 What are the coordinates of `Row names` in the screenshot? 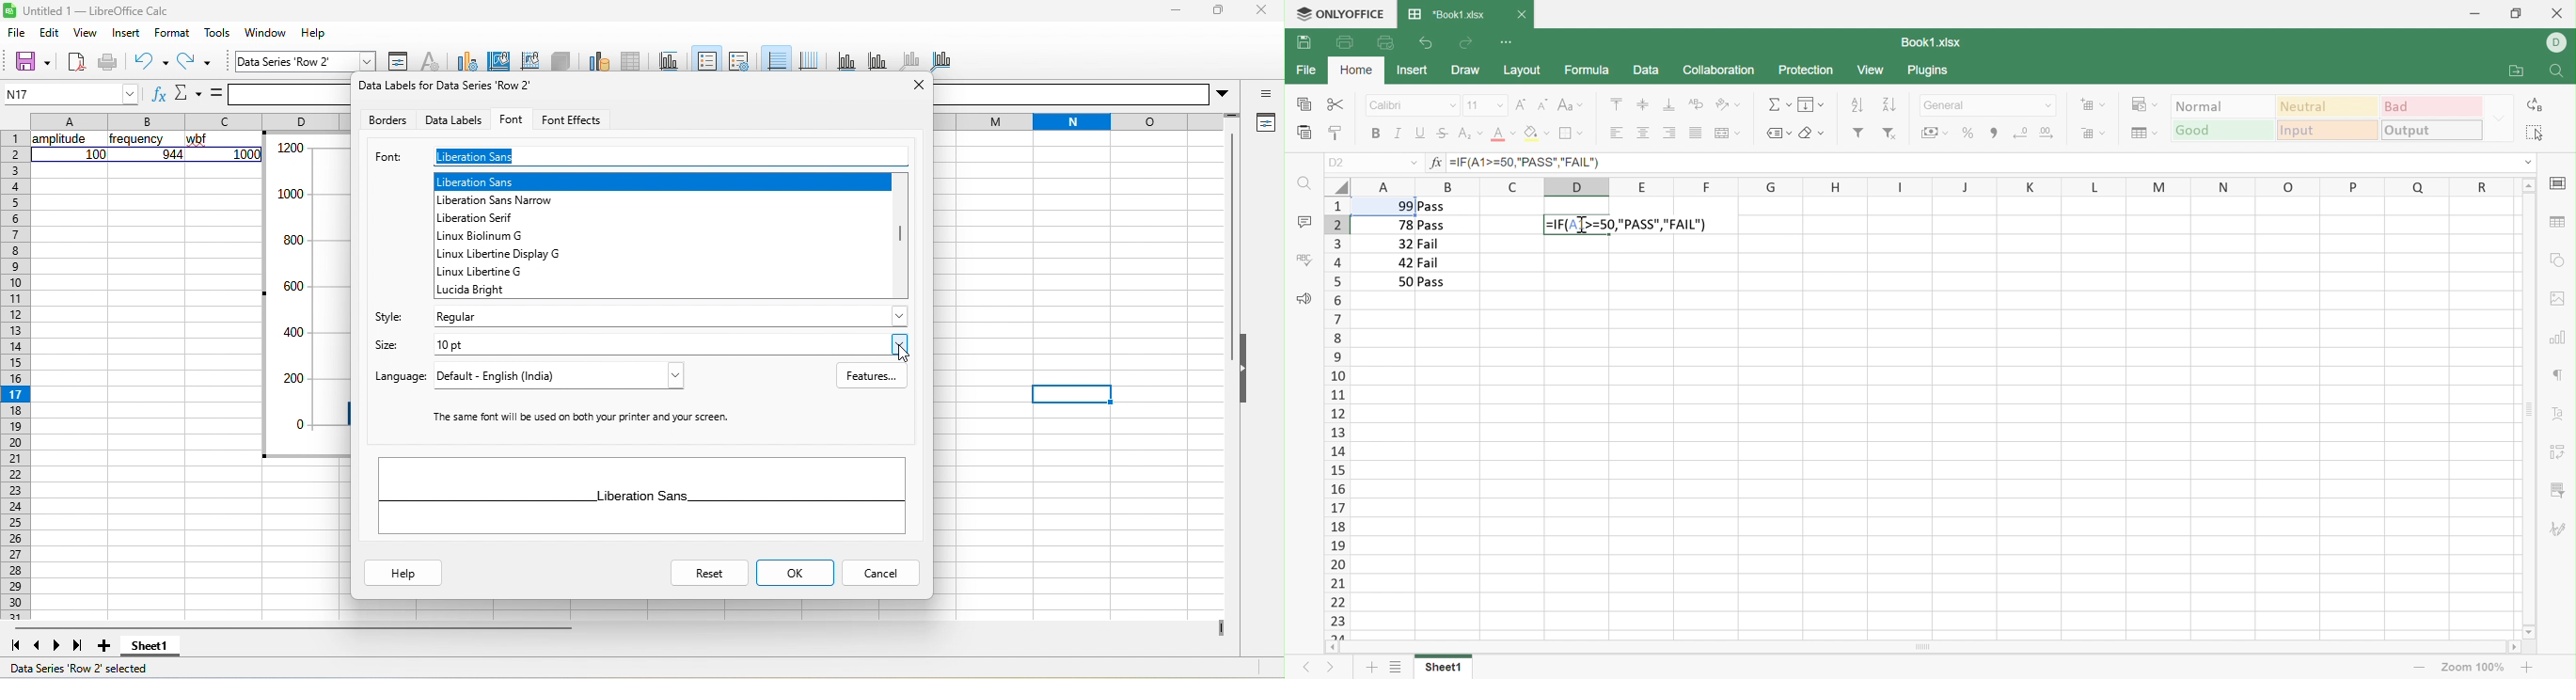 It's located at (1336, 418).